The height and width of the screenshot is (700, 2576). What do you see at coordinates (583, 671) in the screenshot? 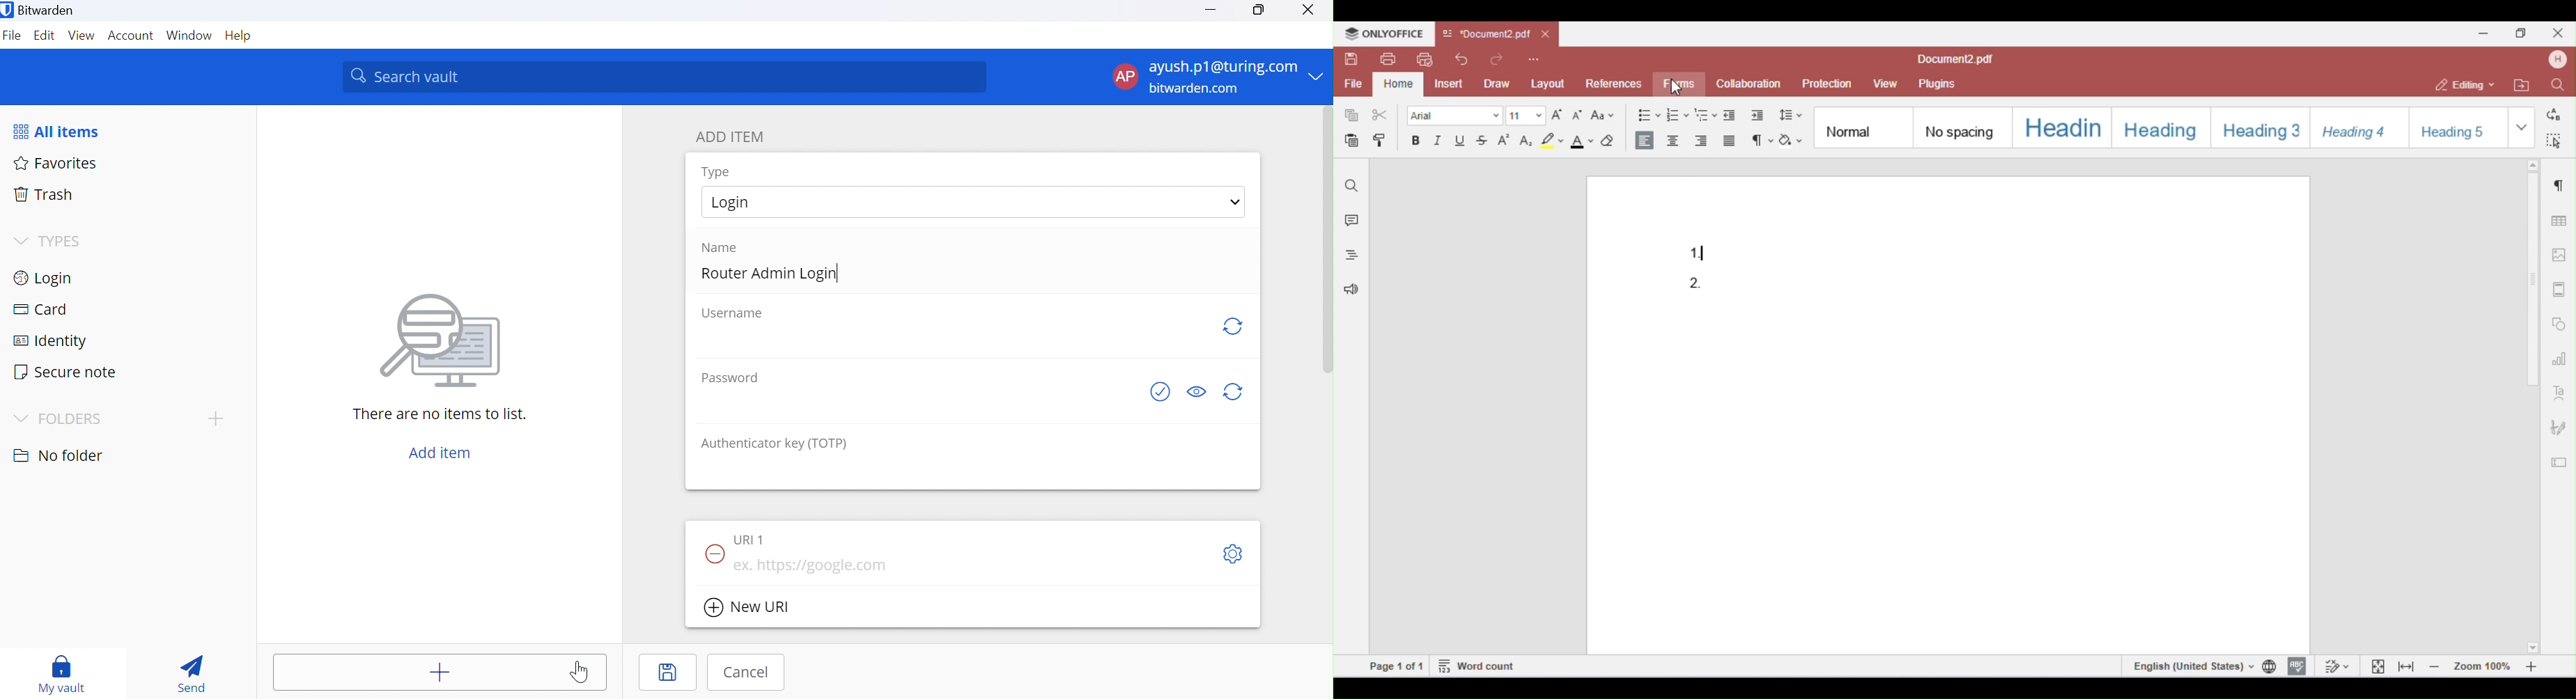
I see `Cursor` at bounding box center [583, 671].